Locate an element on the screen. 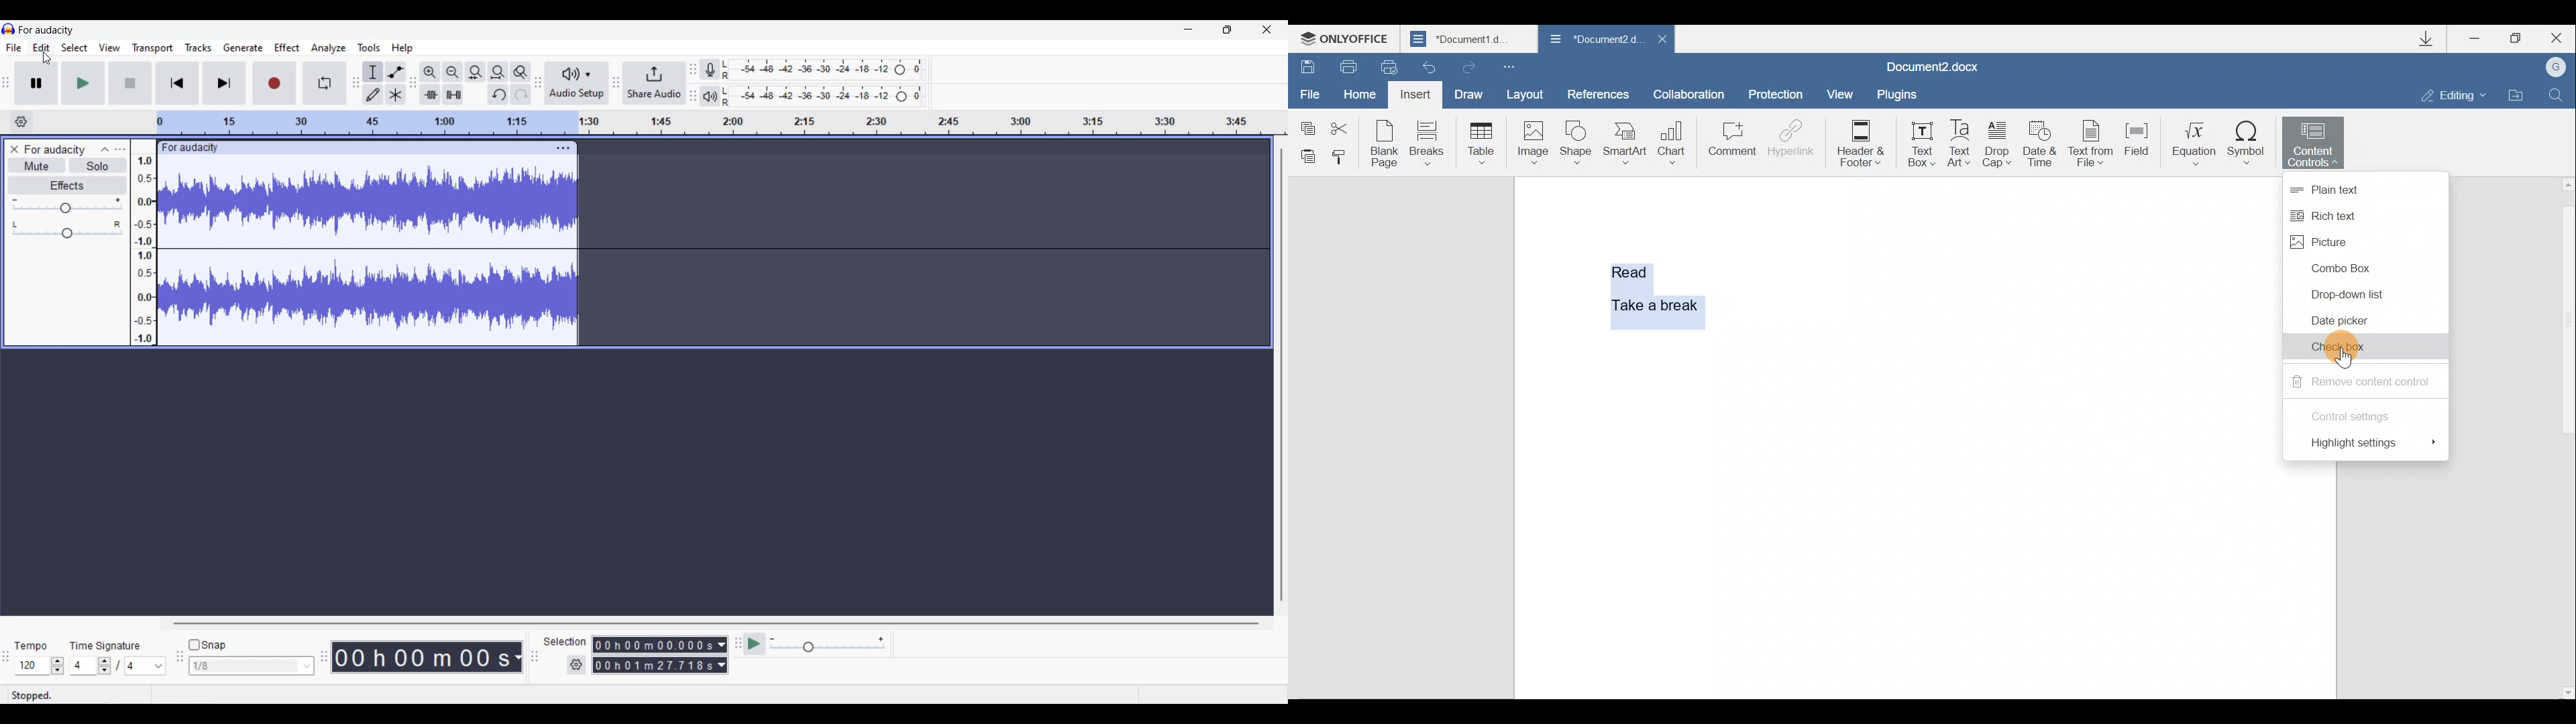  Date & time is located at coordinates (2040, 147).